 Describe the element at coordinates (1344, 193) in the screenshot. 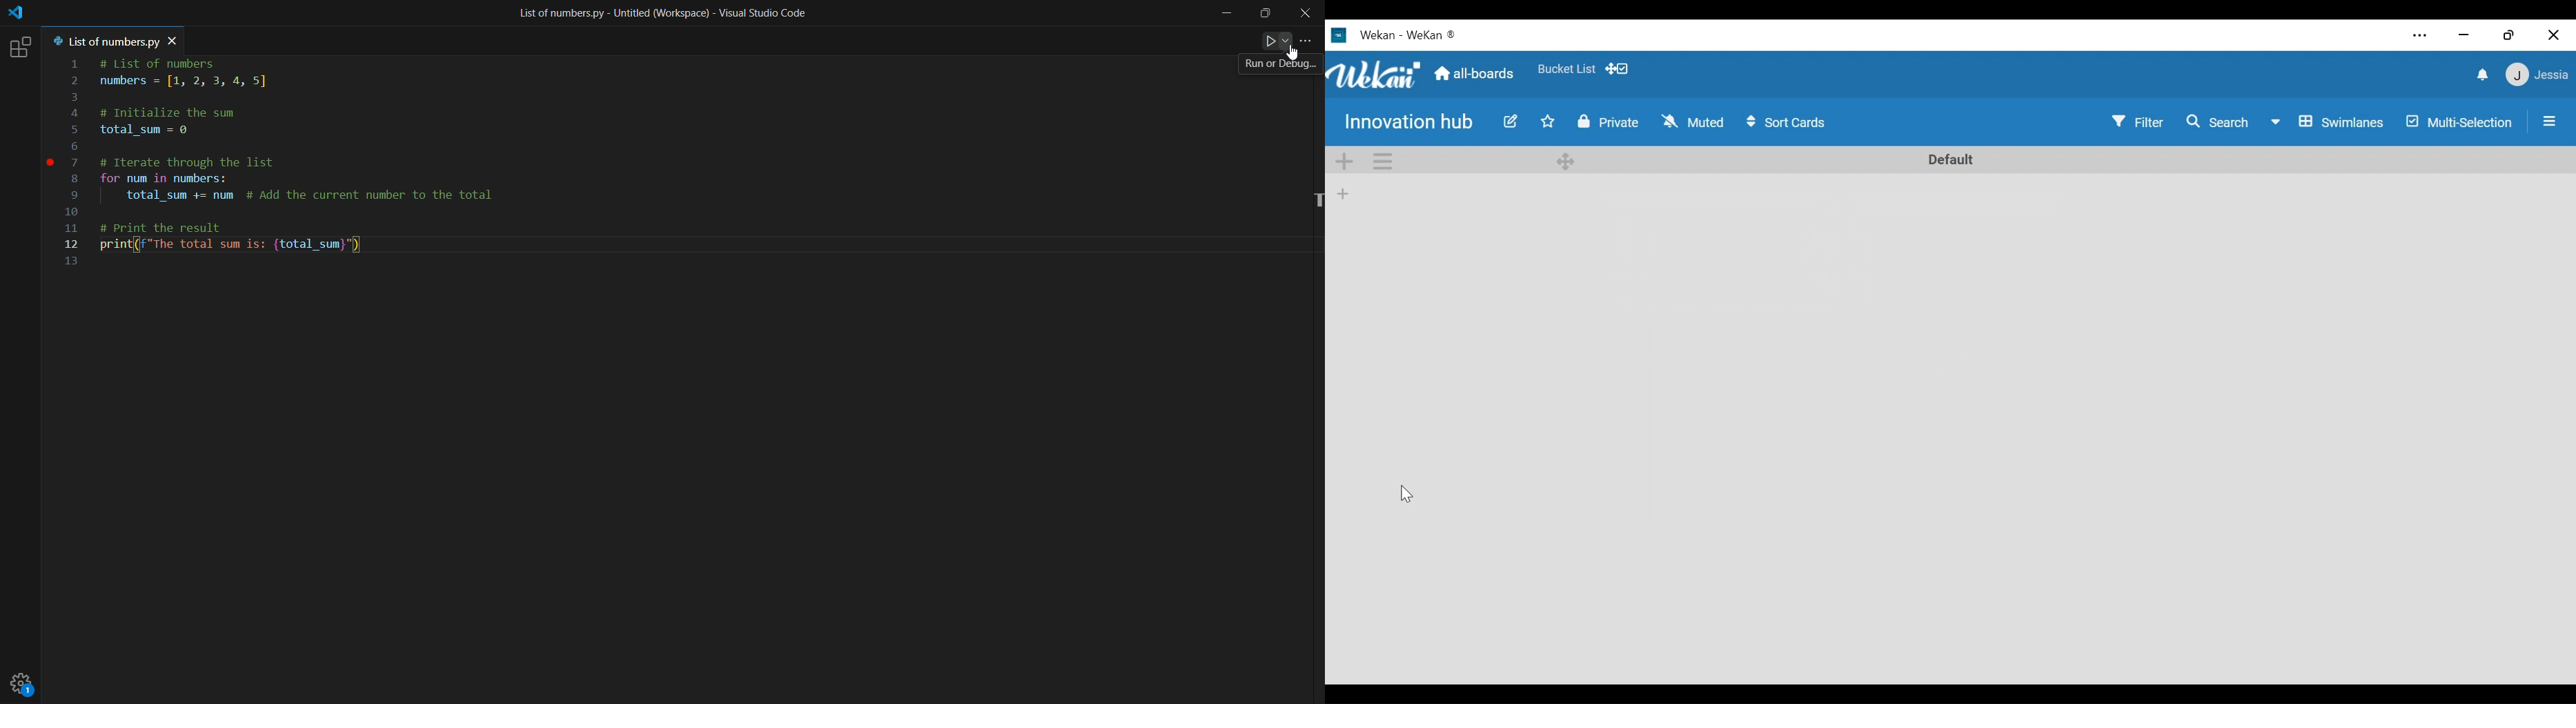

I see `Add List` at that location.